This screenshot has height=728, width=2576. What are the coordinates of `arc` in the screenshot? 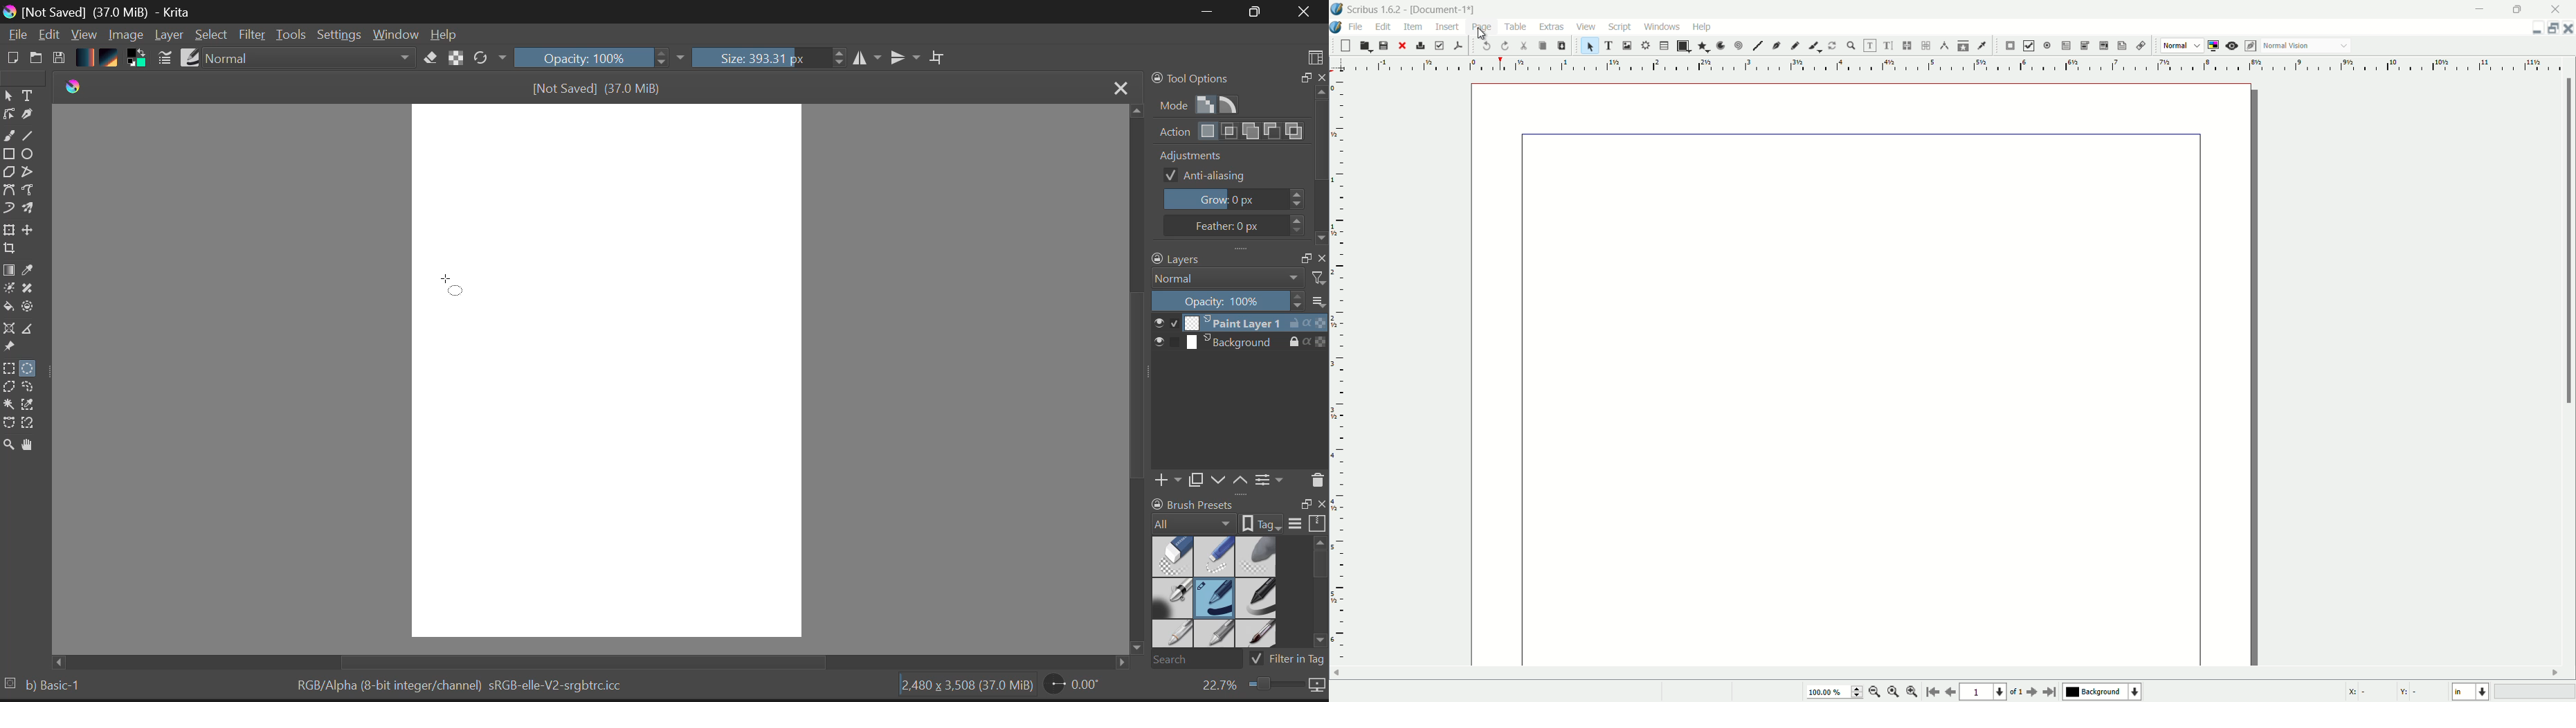 It's located at (1721, 46).